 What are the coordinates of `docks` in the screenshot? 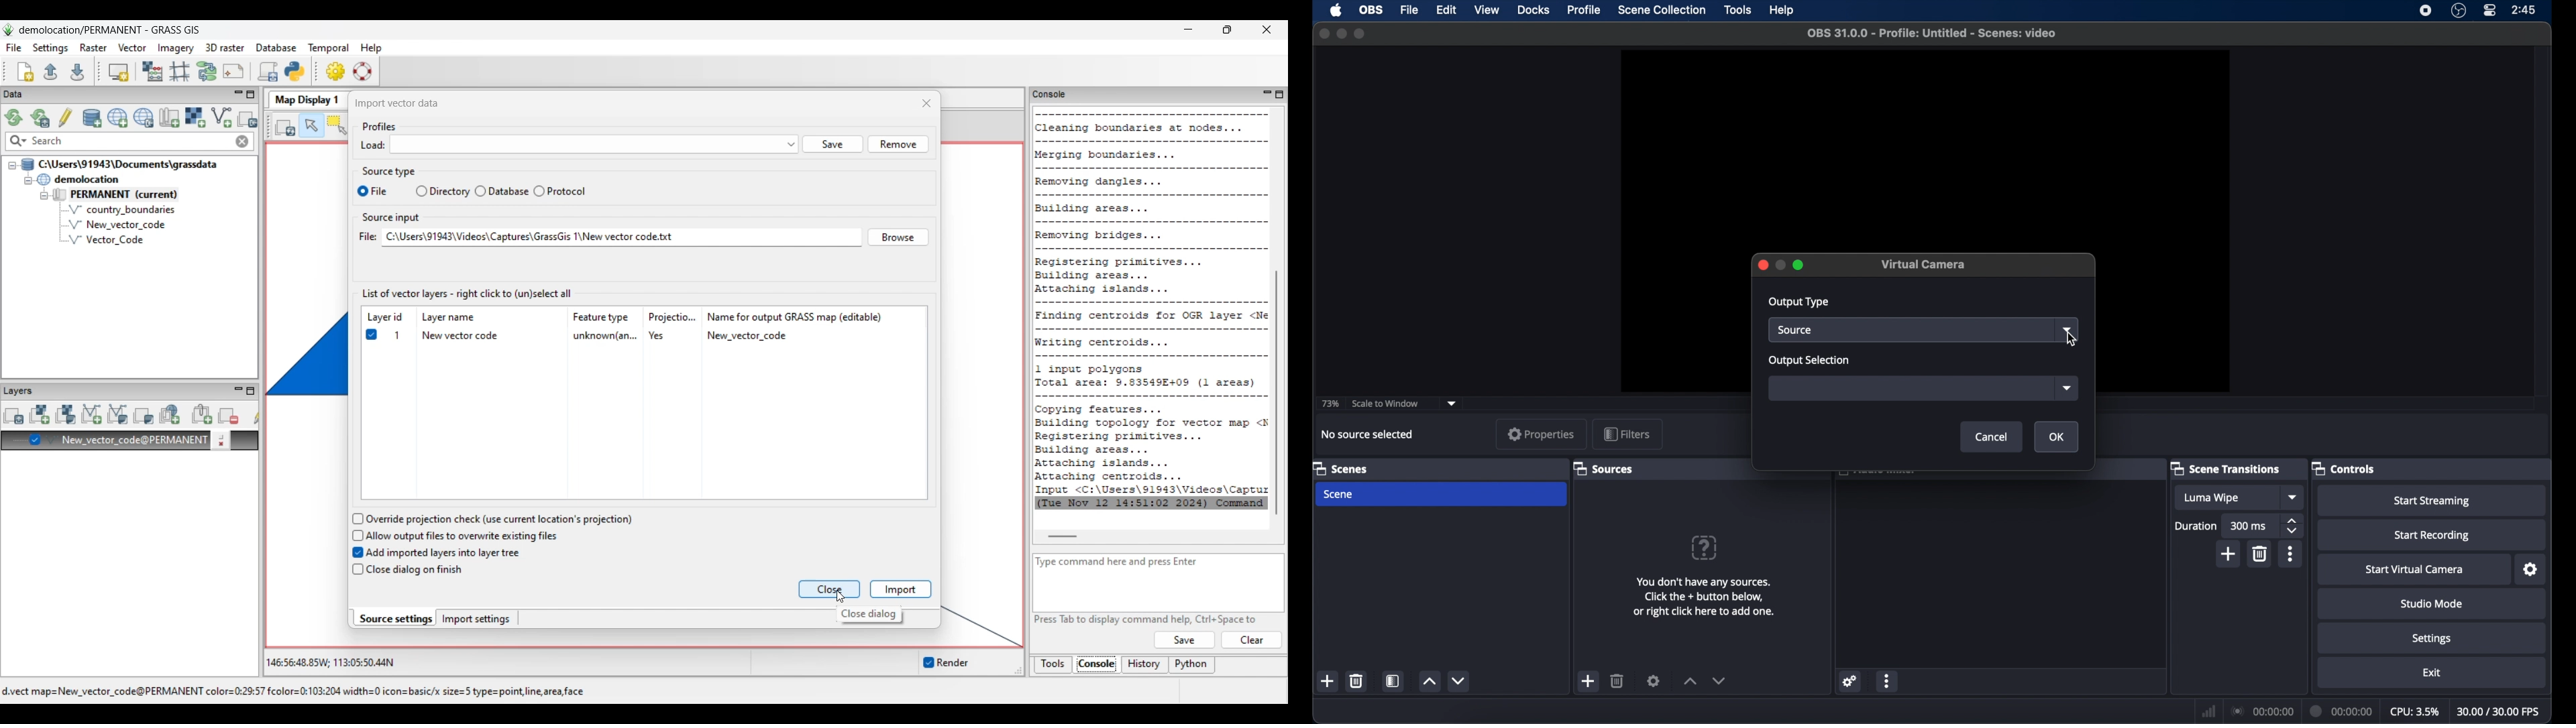 It's located at (1534, 11).